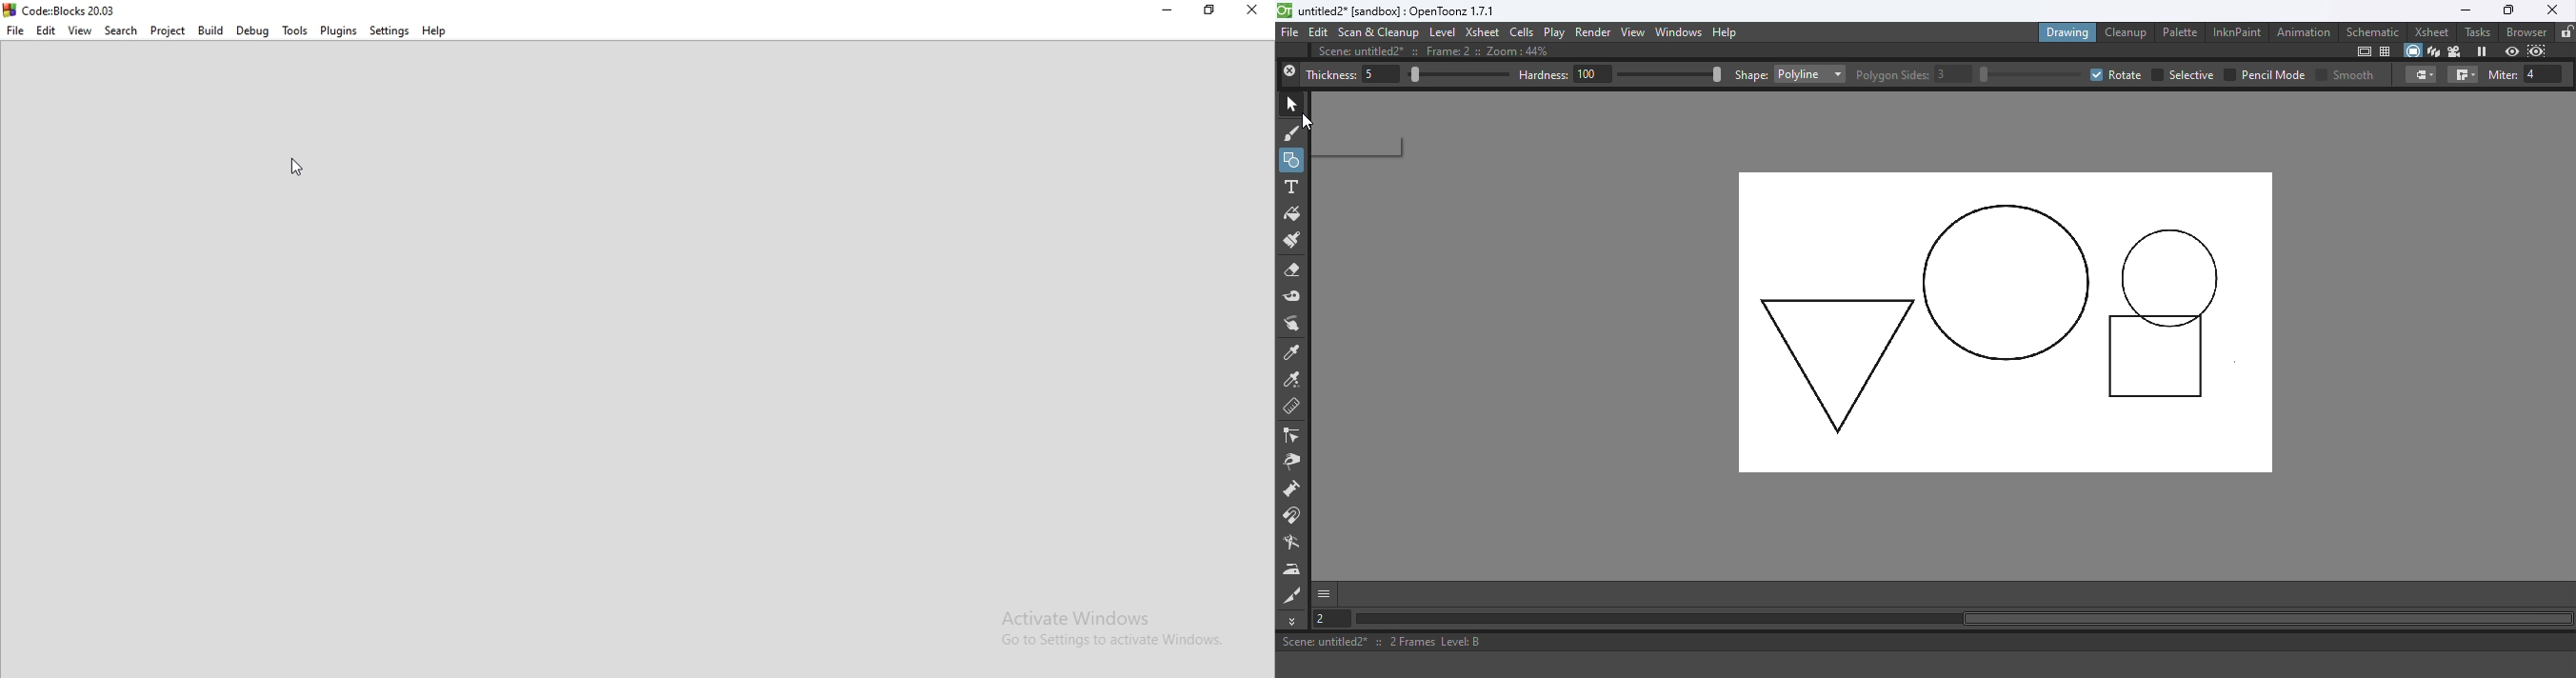 This screenshot has height=700, width=2576. I want to click on Close, so click(1289, 73).